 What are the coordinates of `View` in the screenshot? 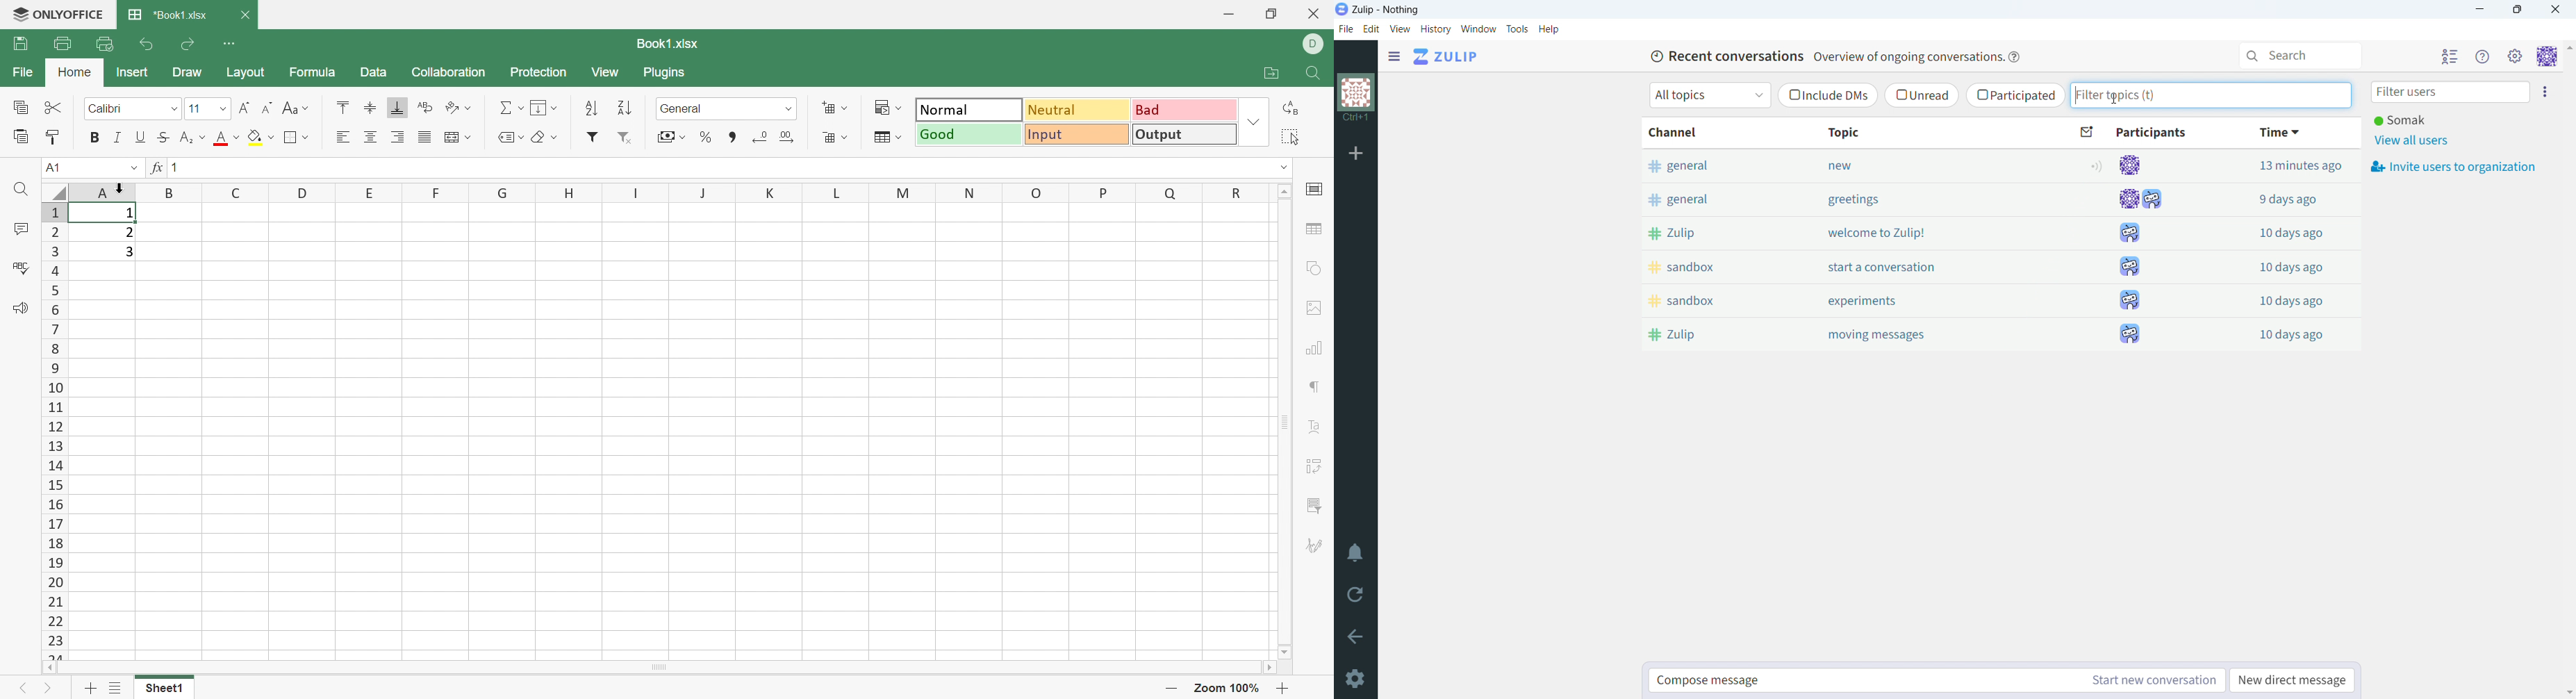 It's located at (605, 72).